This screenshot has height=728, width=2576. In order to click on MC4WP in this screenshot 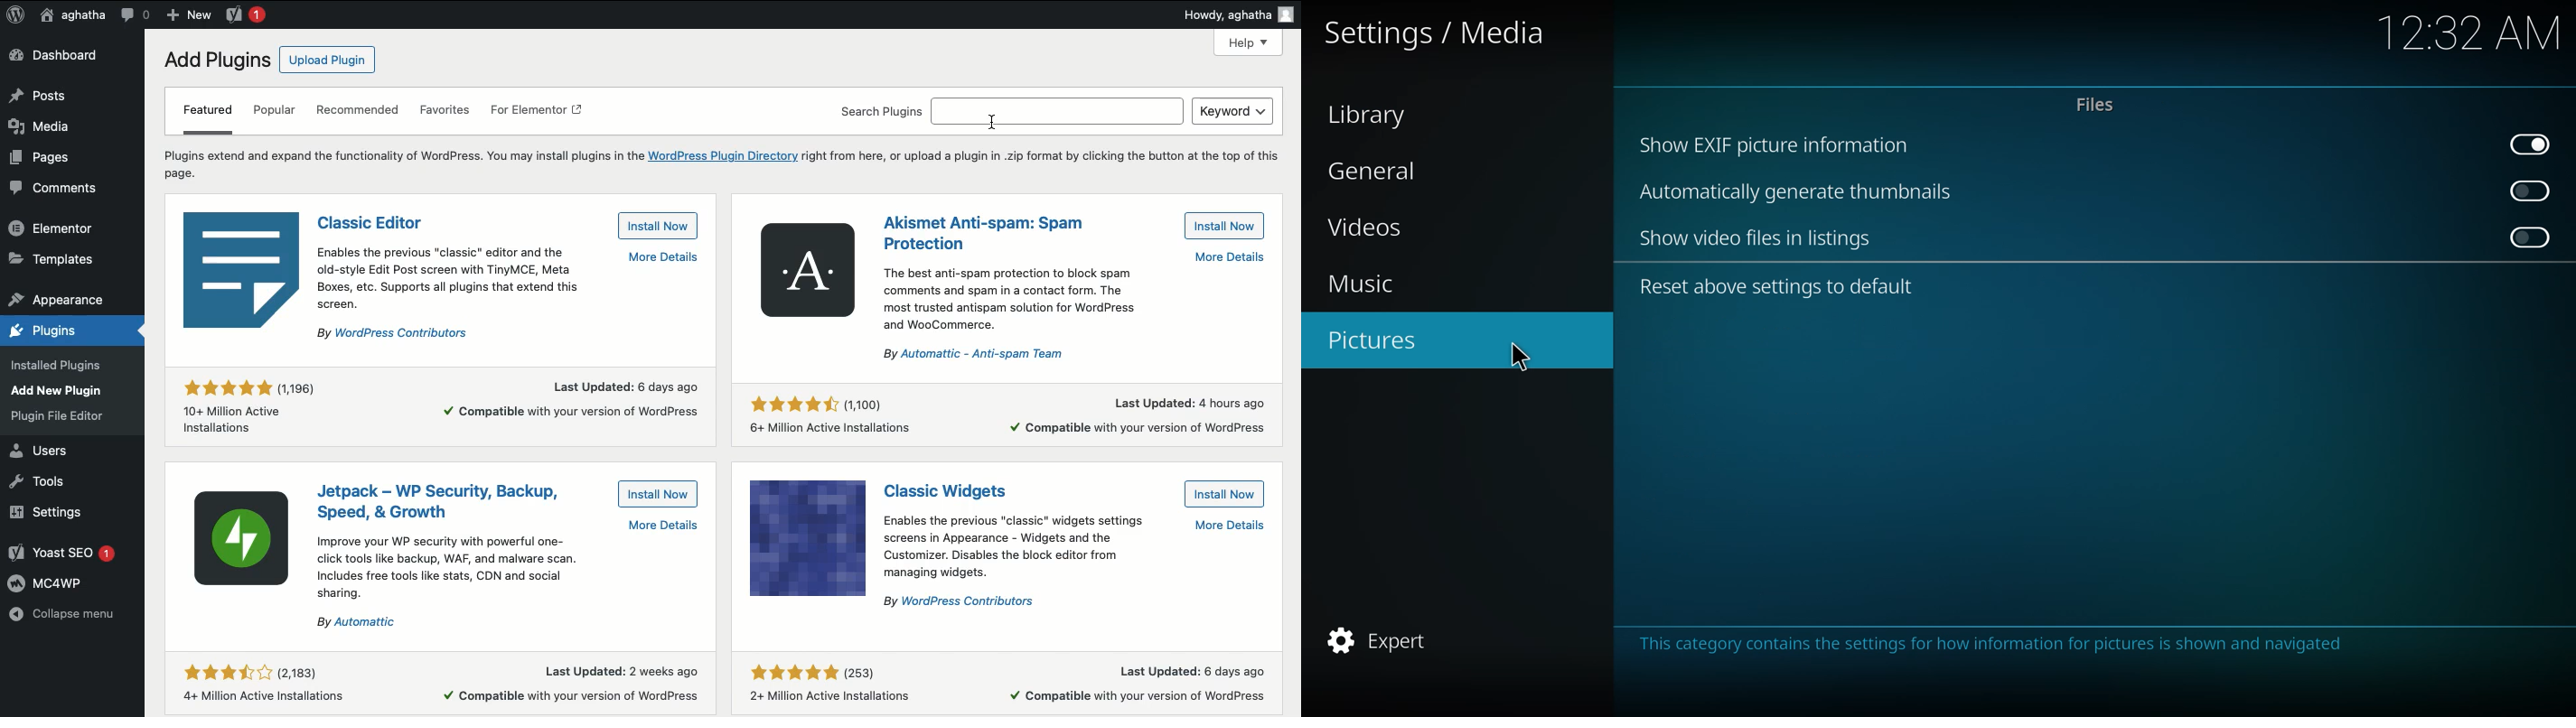, I will do `click(48, 583)`.